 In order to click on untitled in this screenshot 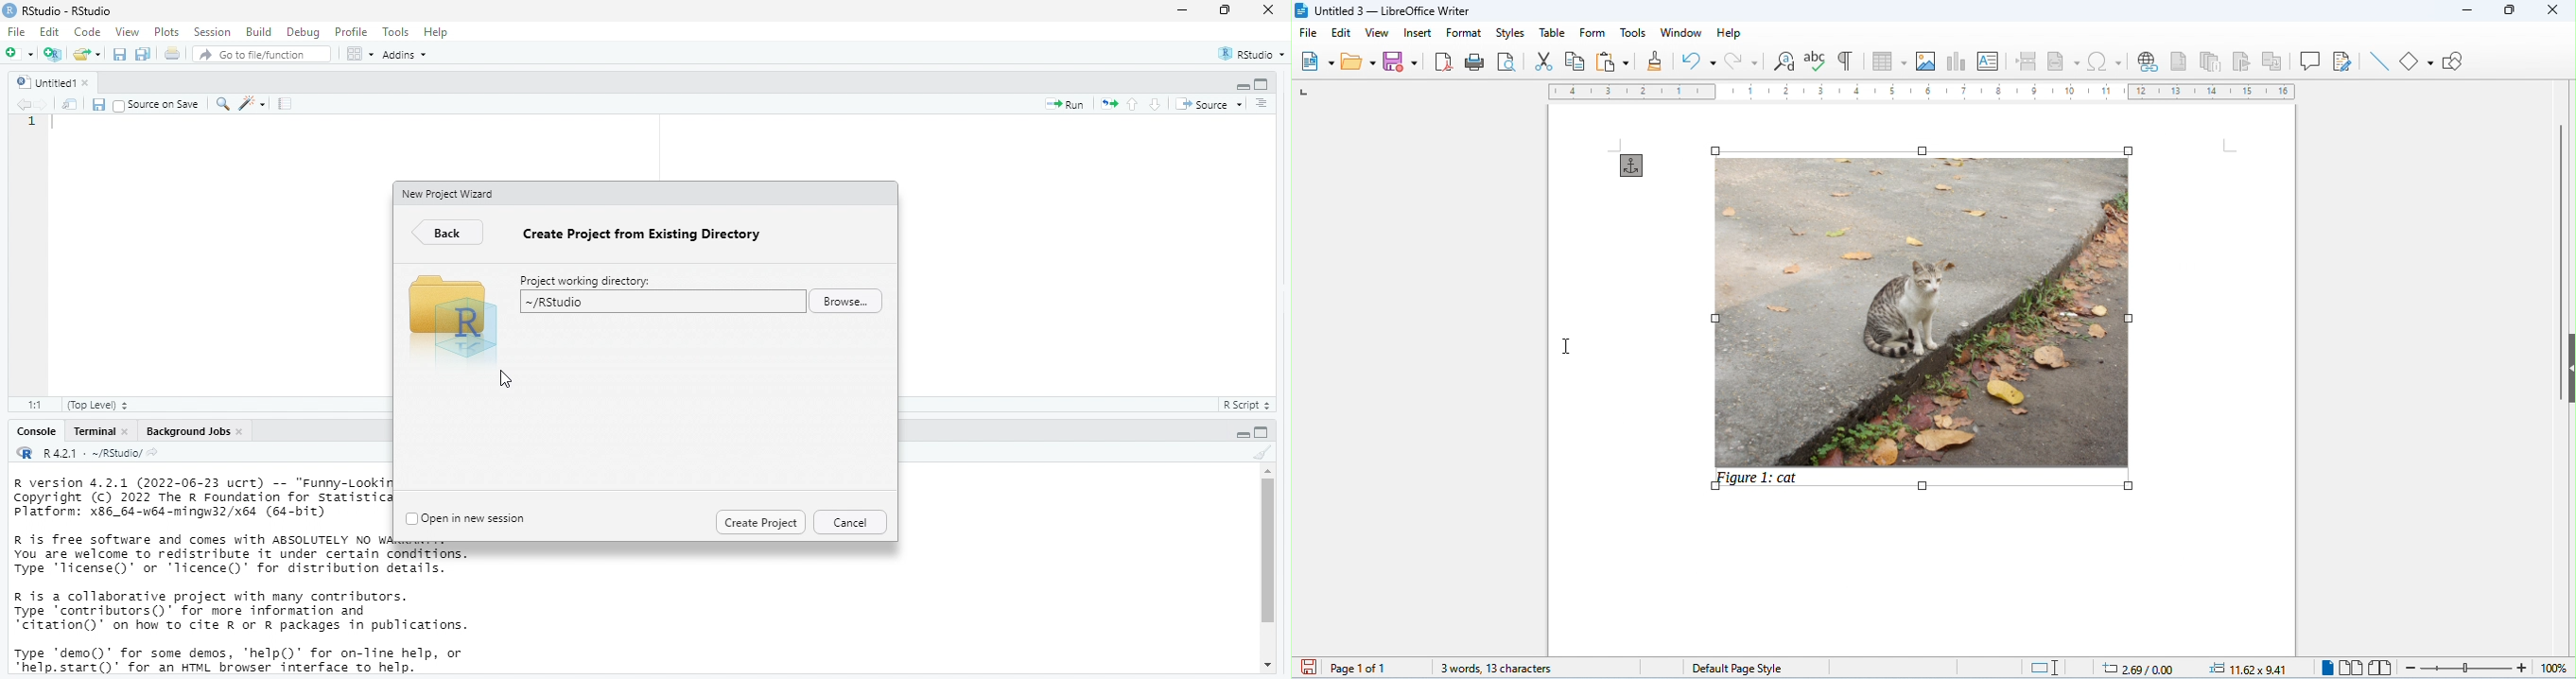, I will do `click(39, 80)`.